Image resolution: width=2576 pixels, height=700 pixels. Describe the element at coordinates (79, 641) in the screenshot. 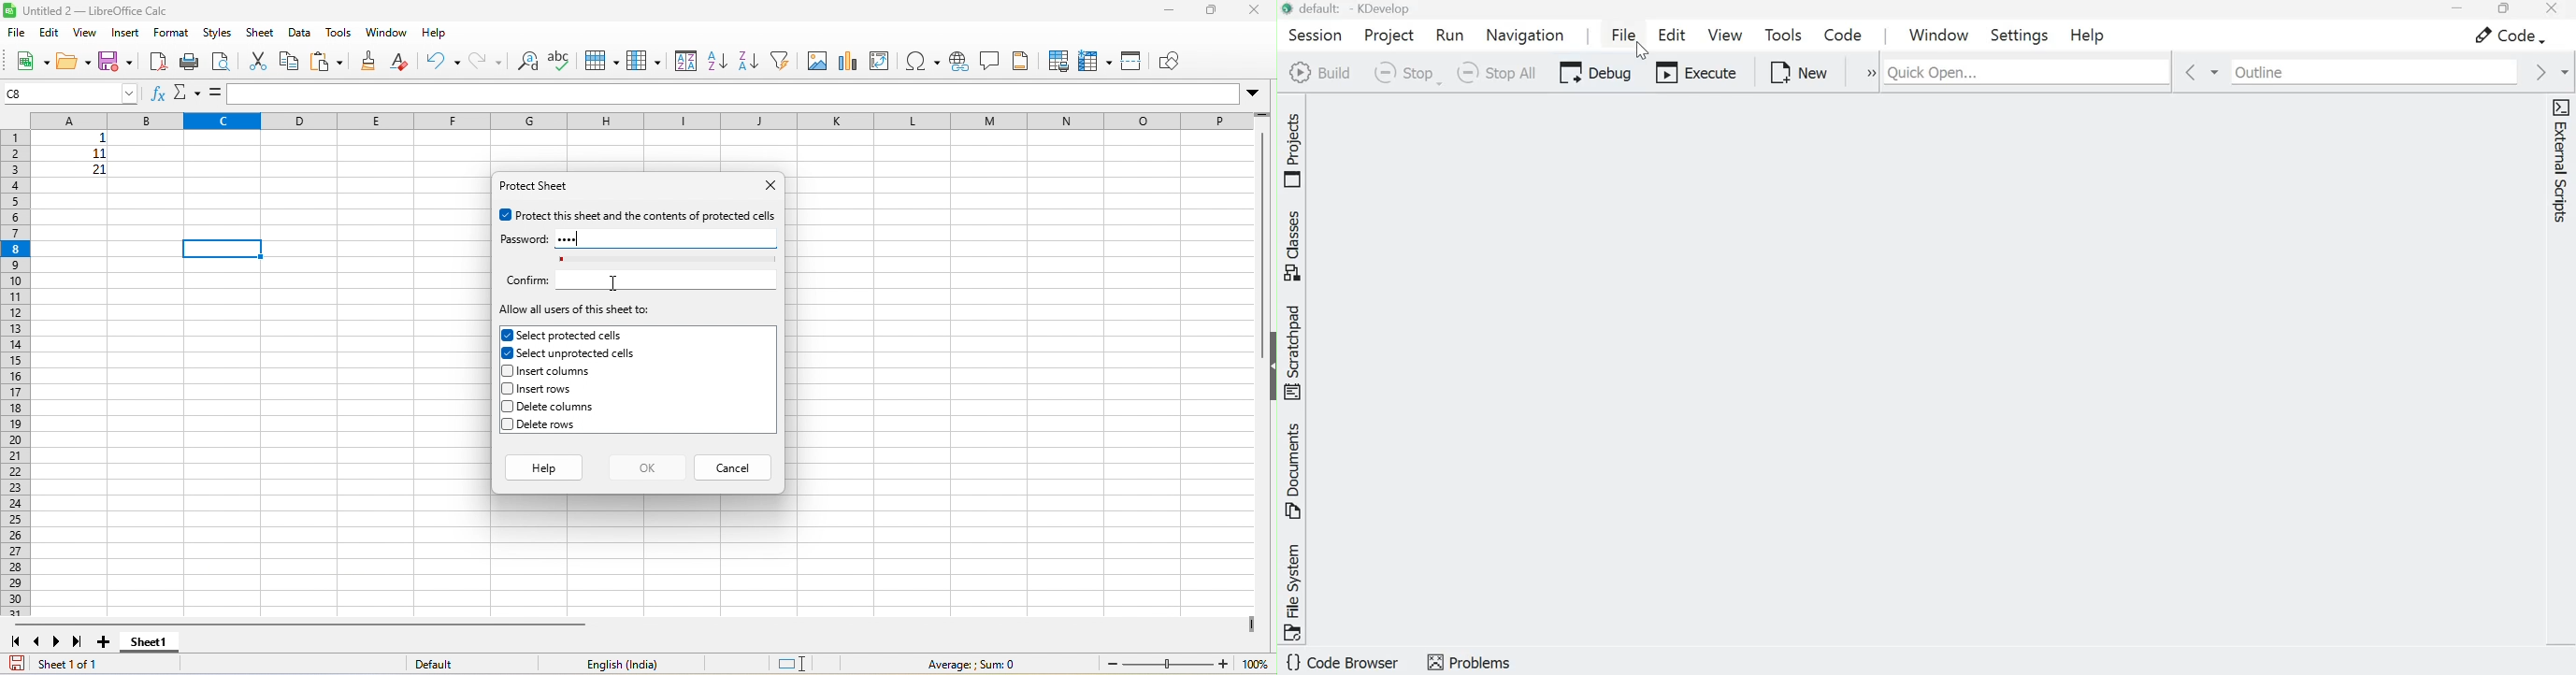

I see `last sheet` at that location.